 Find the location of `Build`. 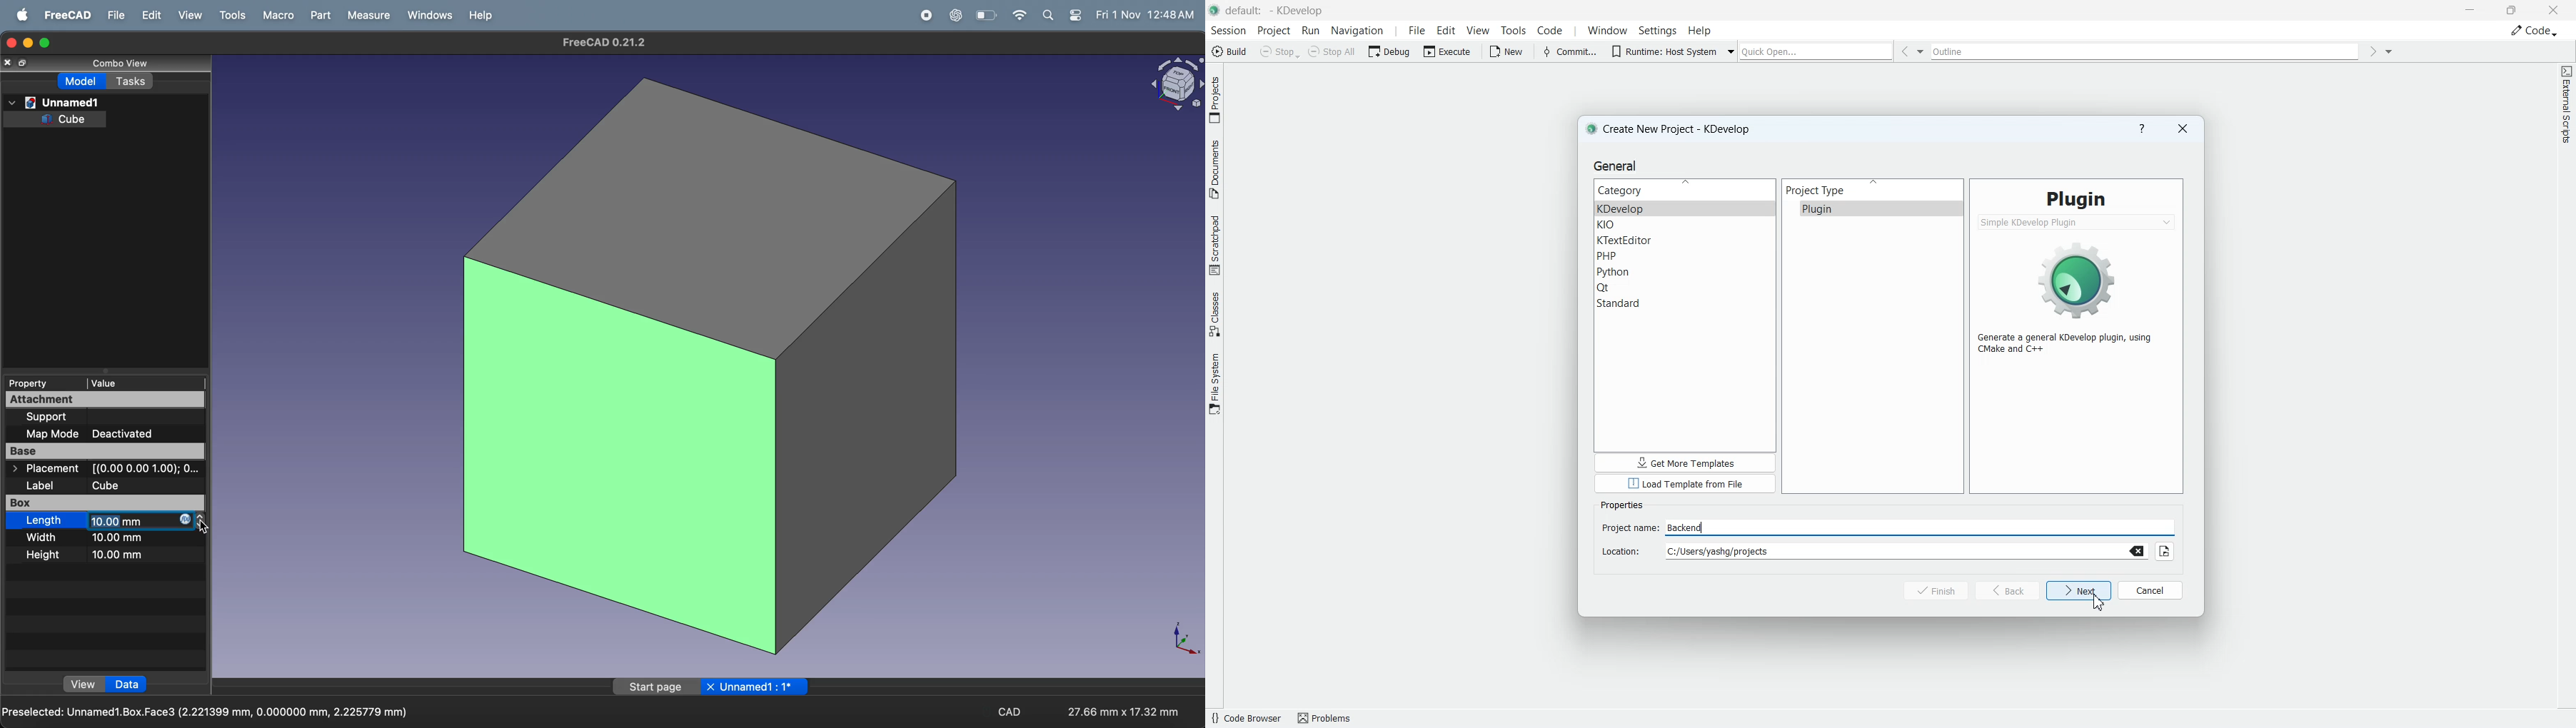

Build is located at coordinates (1228, 51).